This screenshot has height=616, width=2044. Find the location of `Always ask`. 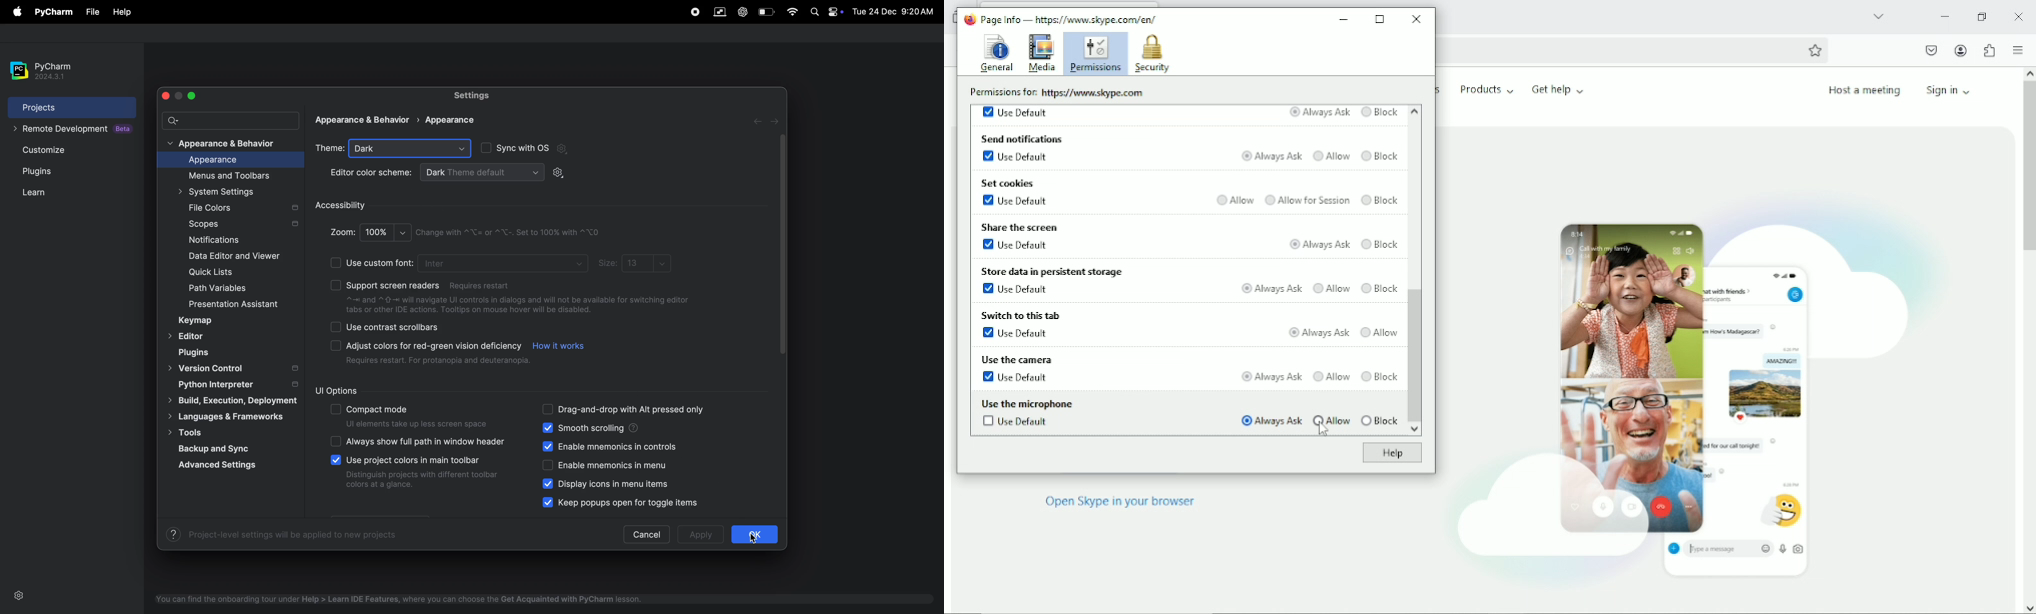

Always ask is located at coordinates (1268, 420).